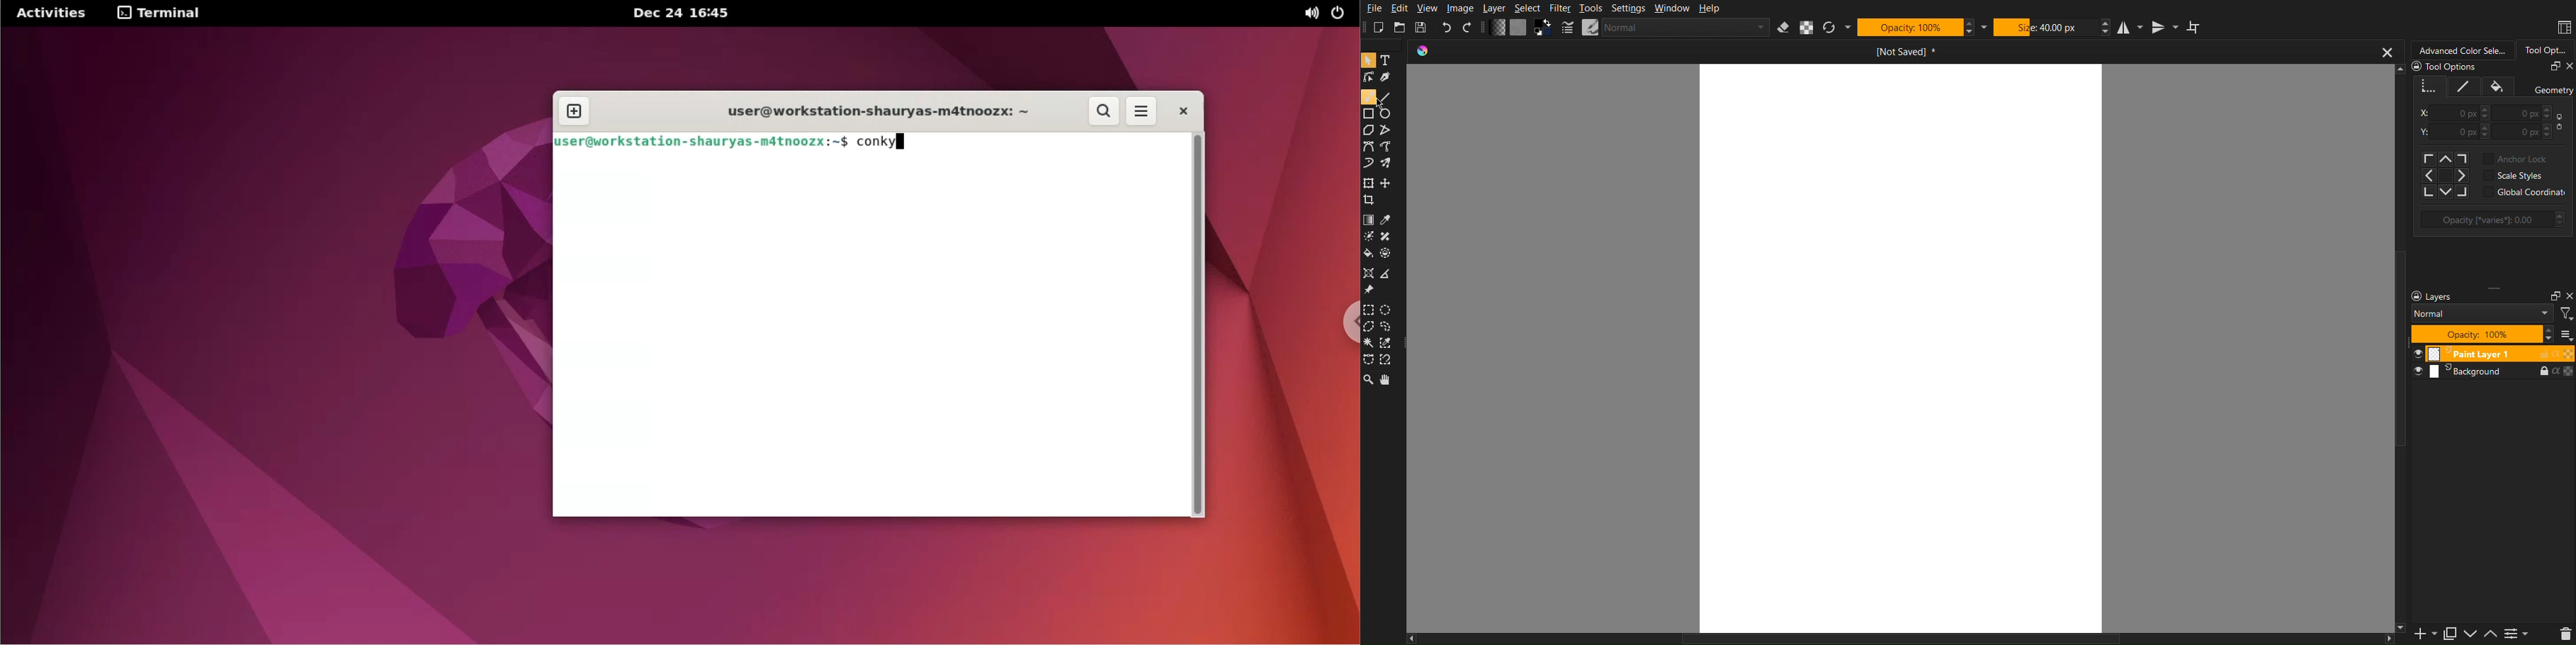  What do you see at coordinates (1447, 27) in the screenshot?
I see `Undo` at bounding box center [1447, 27].